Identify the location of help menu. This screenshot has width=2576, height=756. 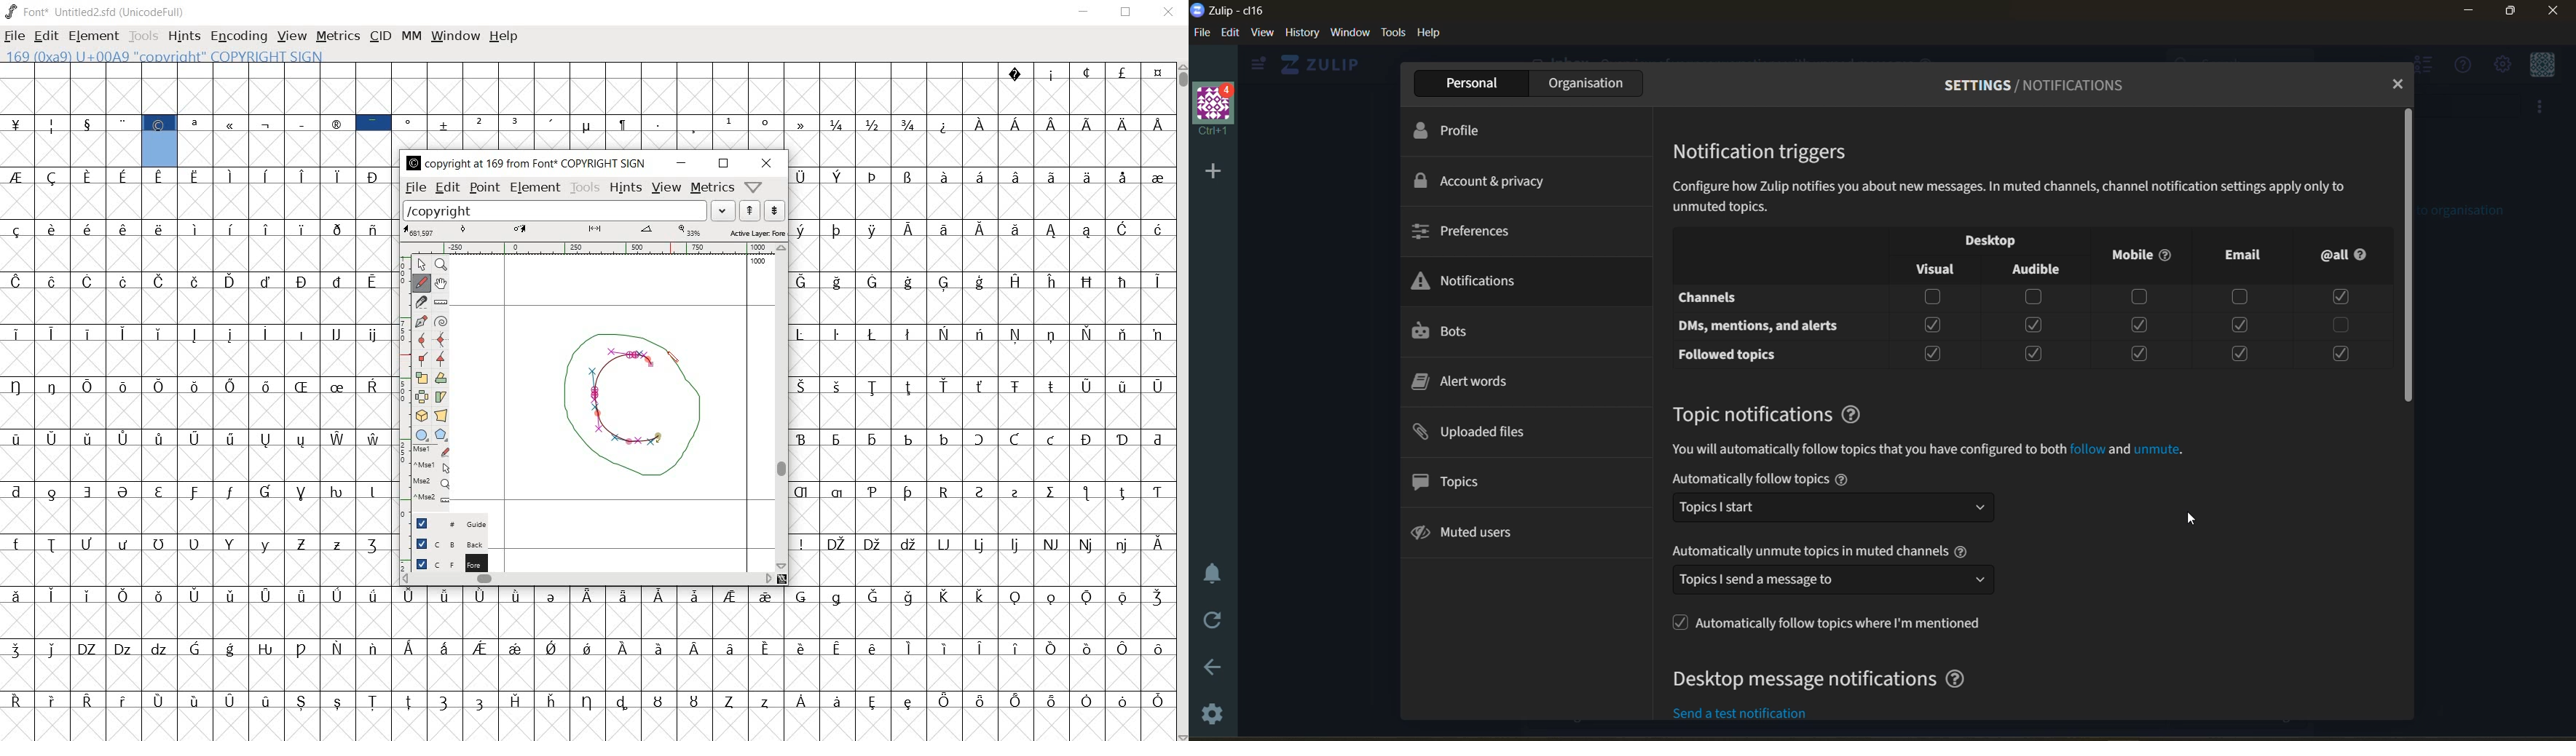
(2464, 66).